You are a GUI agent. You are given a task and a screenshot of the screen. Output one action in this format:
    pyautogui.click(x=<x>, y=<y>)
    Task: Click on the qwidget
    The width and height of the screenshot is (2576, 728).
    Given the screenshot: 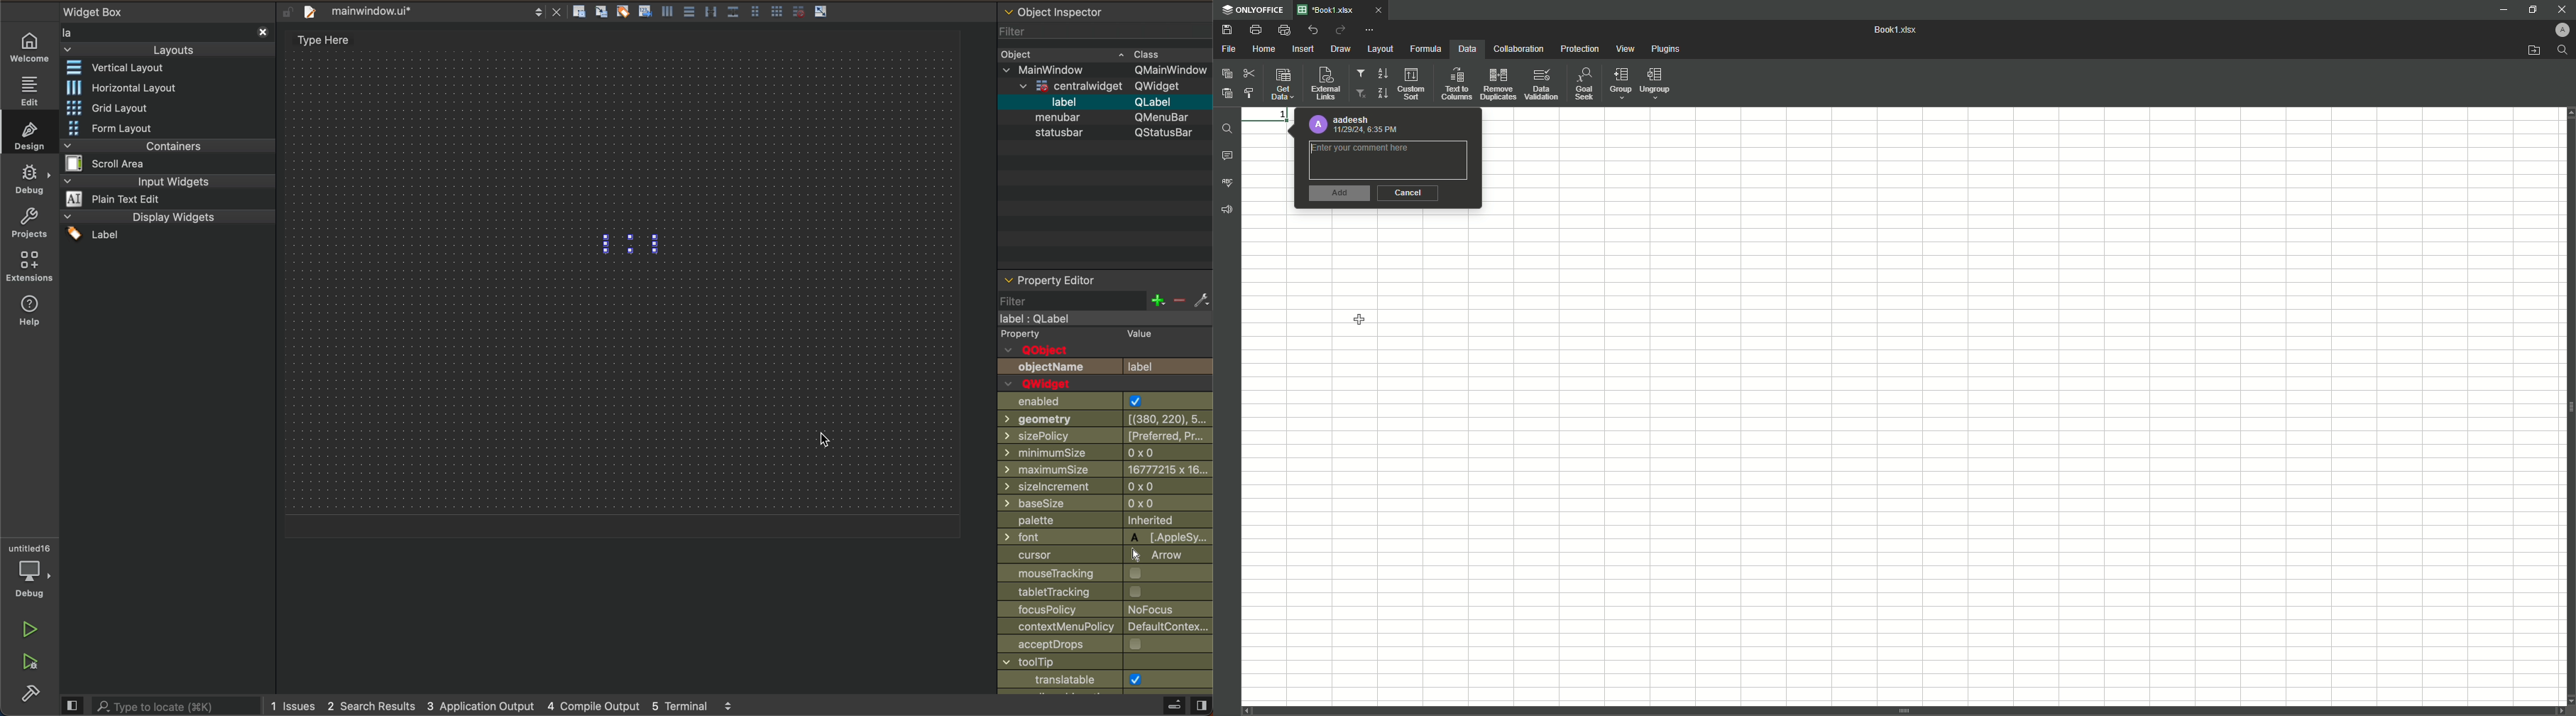 What is the action you would take?
    pyautogui.click(x=1112, y=86)
    